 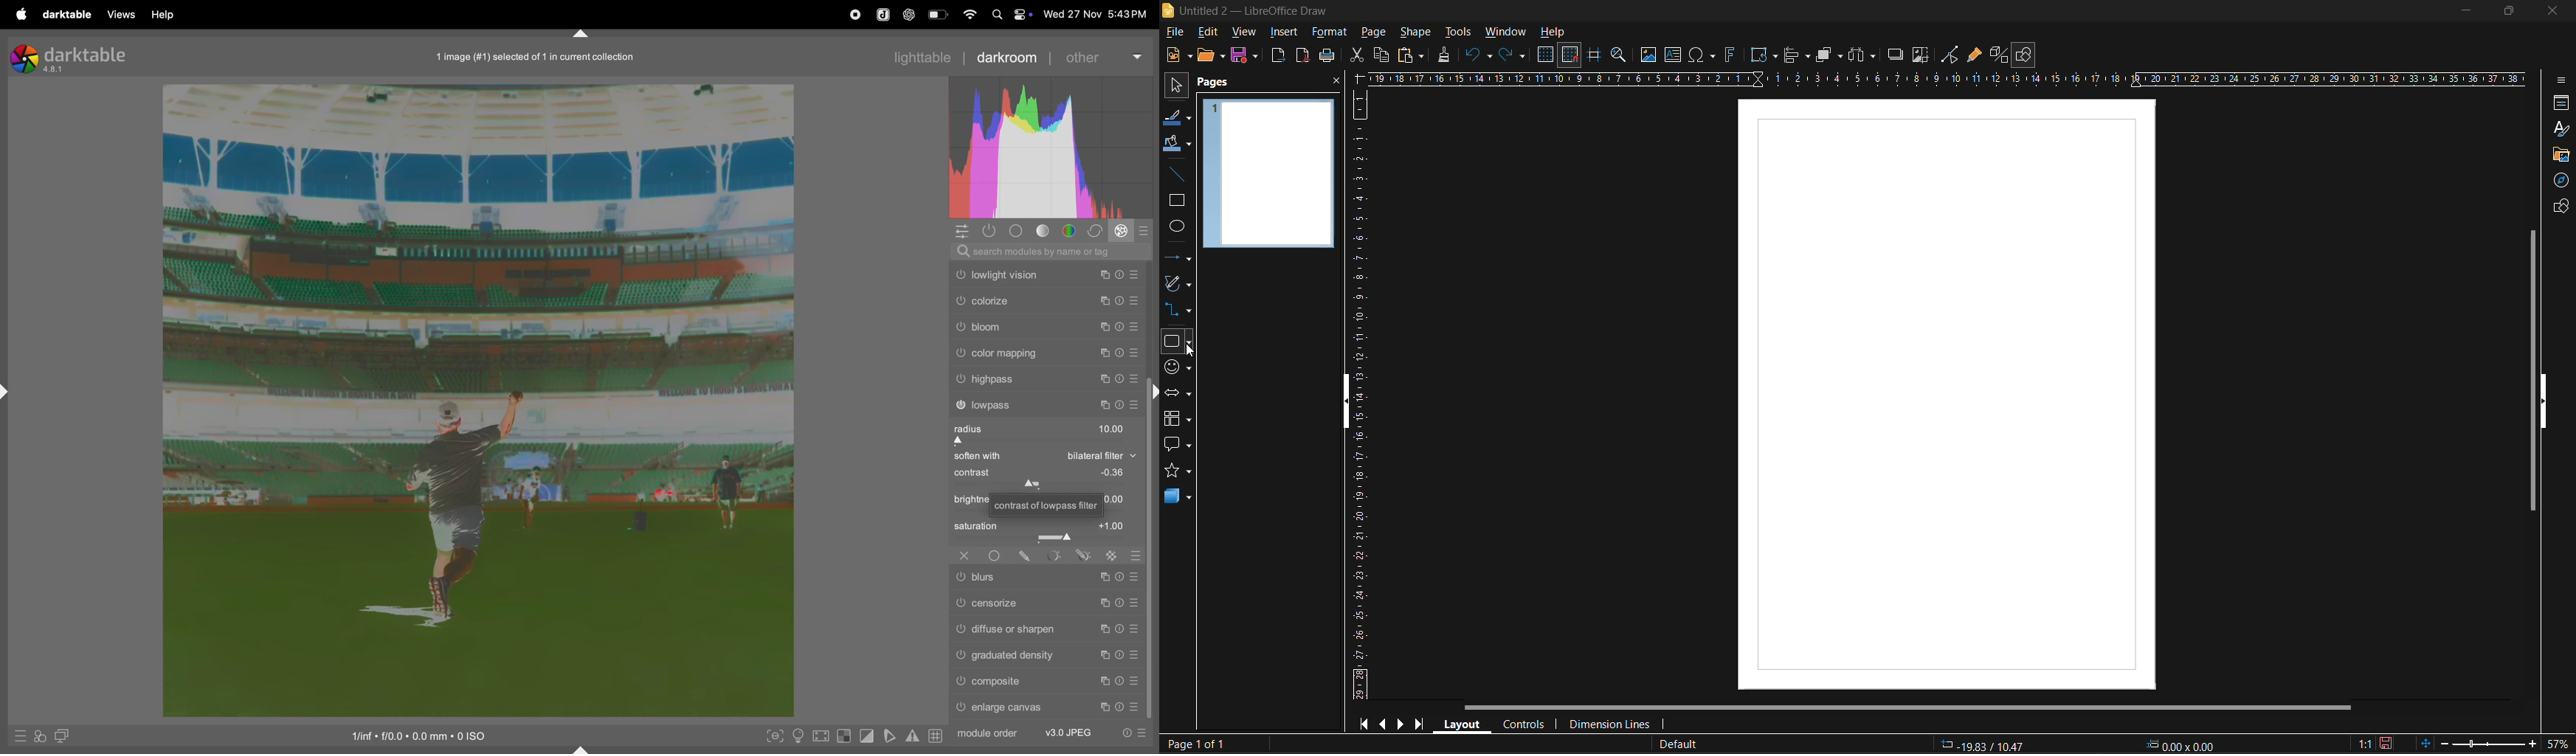 What do you see at coordinates (925, 55) in the screenshot?
I see `lighttable` at bounding box center [925, 55].